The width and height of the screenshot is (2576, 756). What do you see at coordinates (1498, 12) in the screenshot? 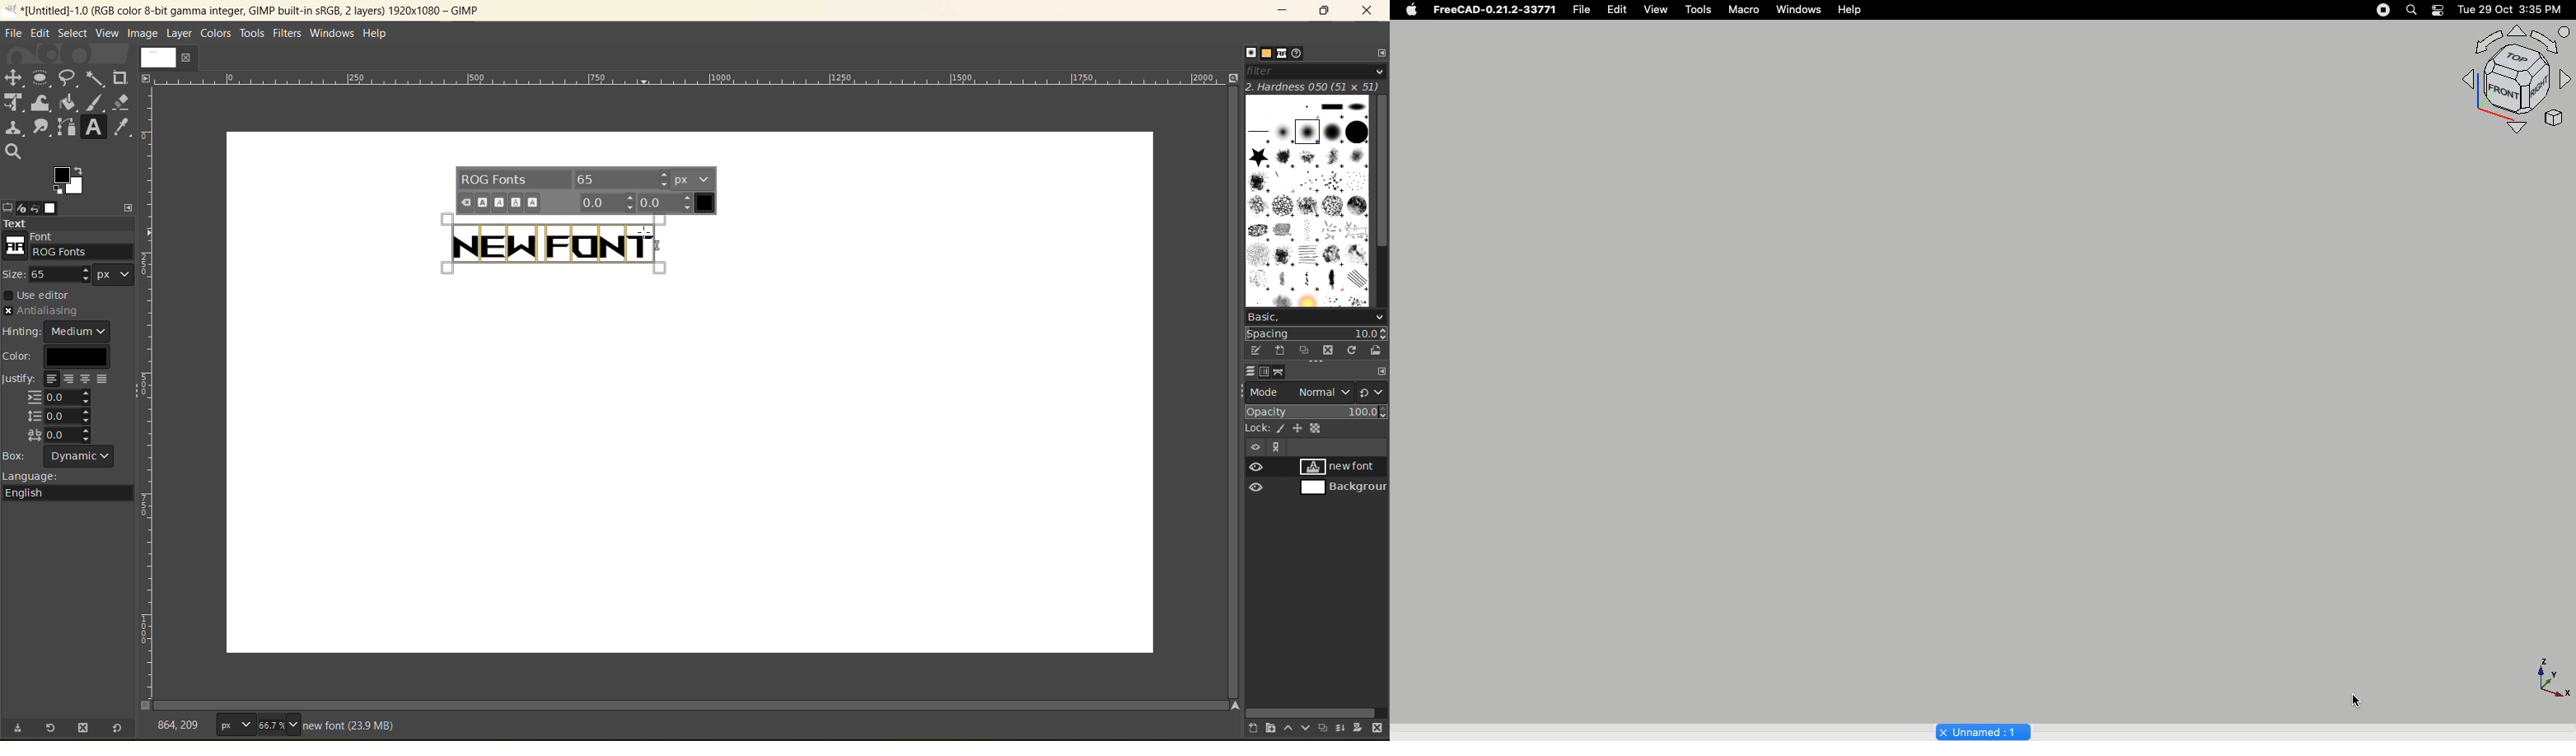
I see `FreeCAD-0.21.2-33Y71` at bounding box center [1498, 12].